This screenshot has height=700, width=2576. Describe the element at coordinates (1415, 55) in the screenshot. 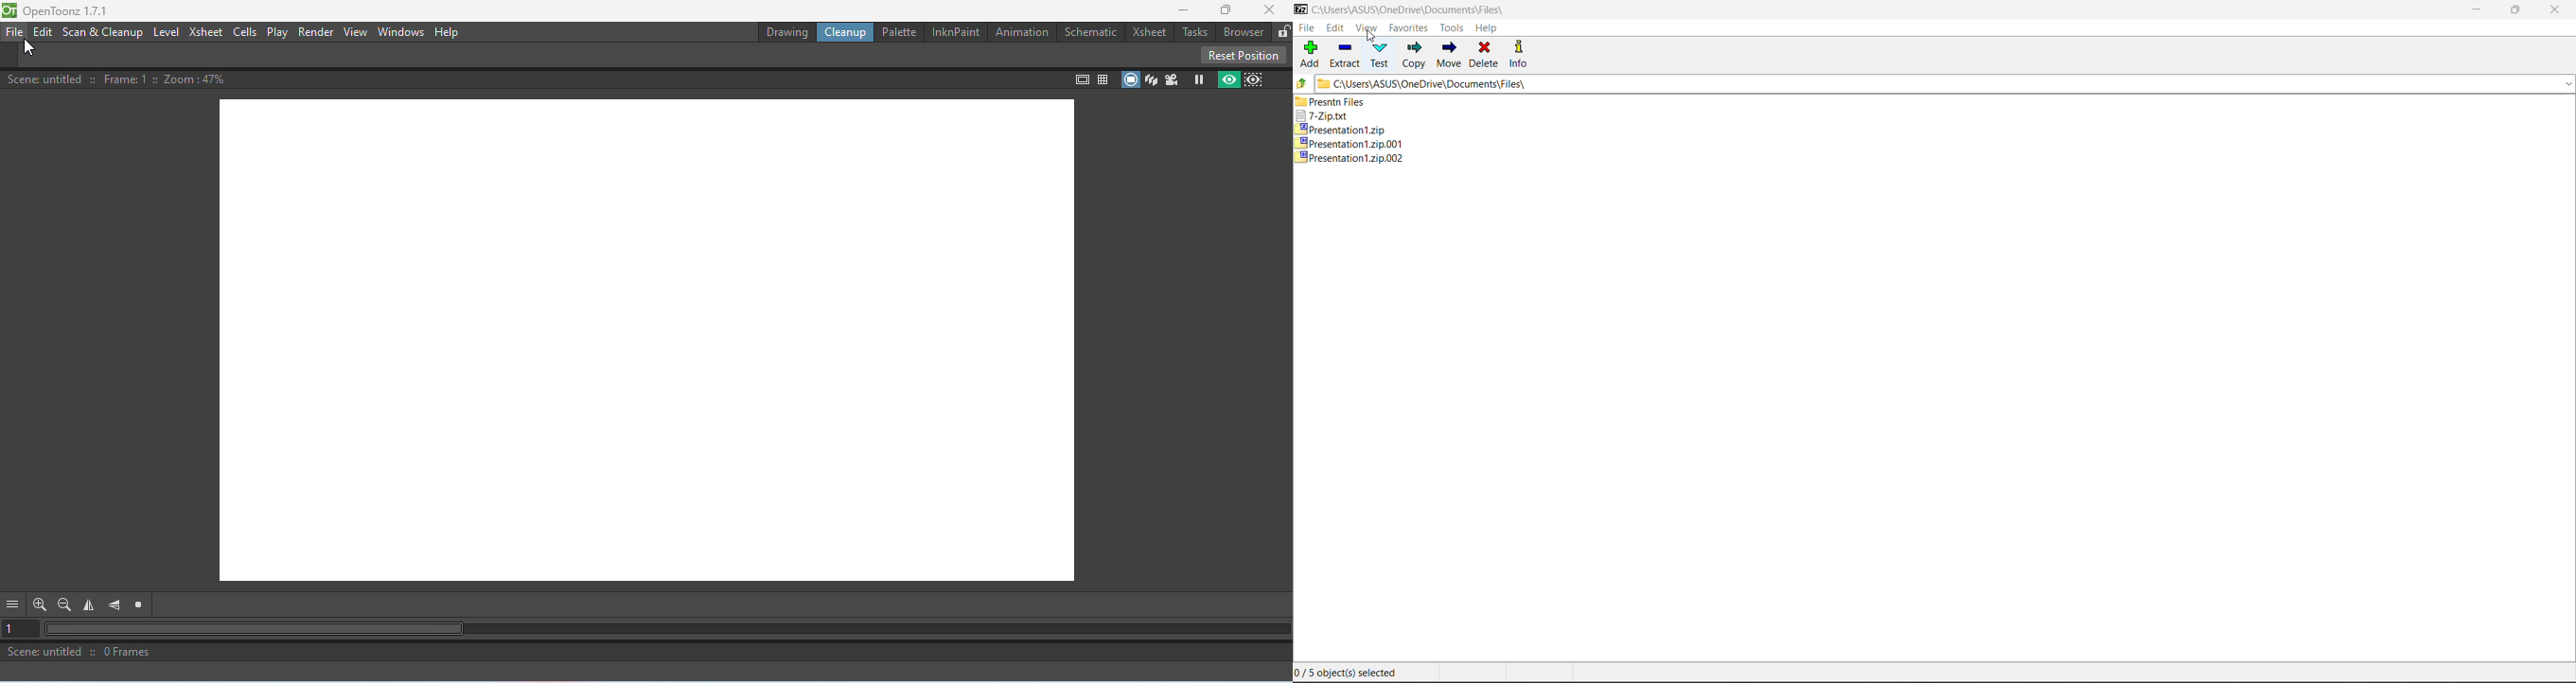

I see `Copy` at that location.